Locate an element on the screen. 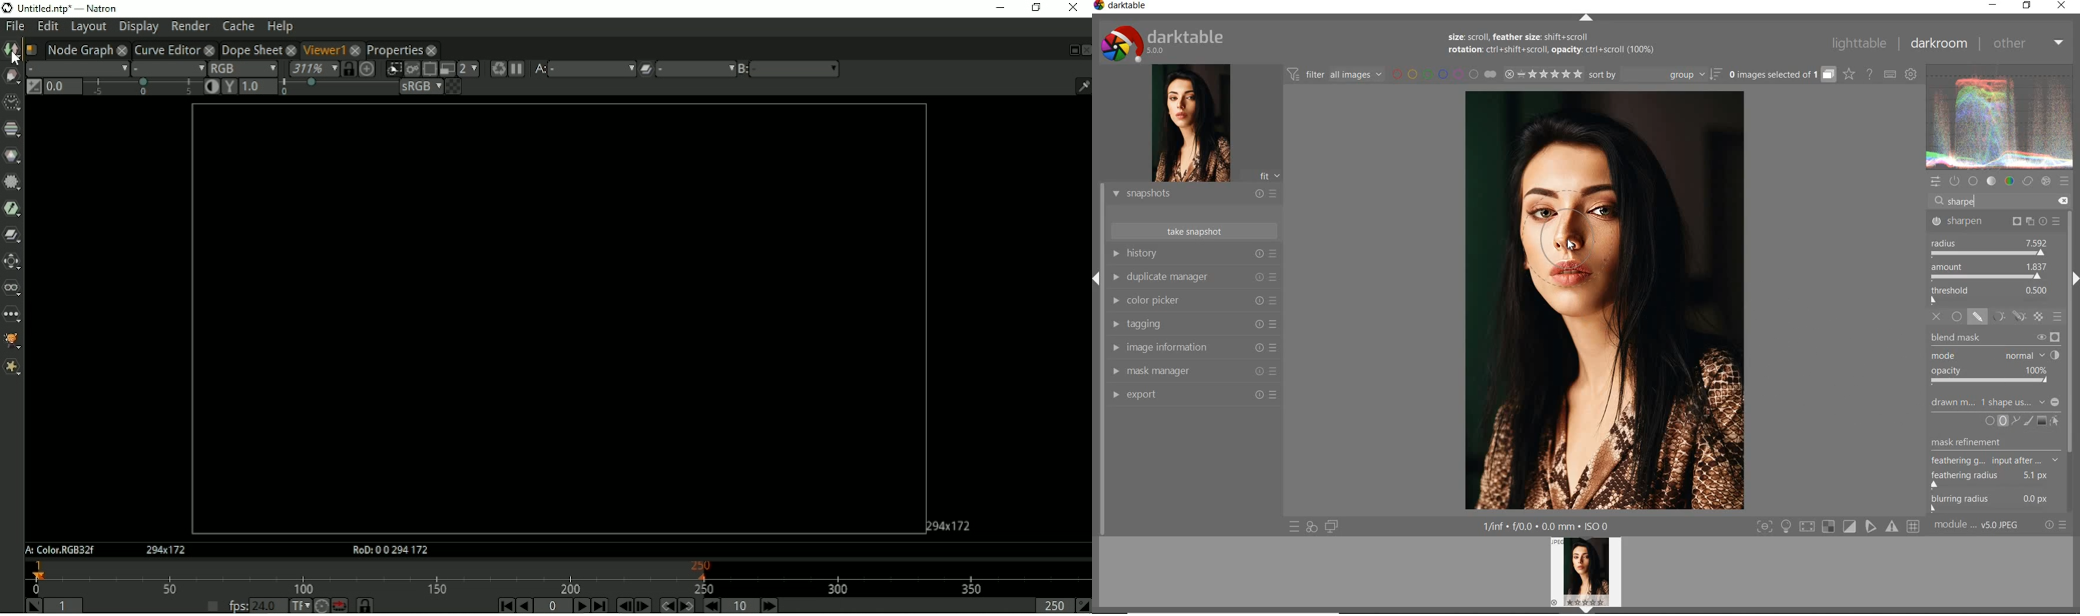 This screenshot has width=2100, height=616. base is located at coordinates (1973, 181).